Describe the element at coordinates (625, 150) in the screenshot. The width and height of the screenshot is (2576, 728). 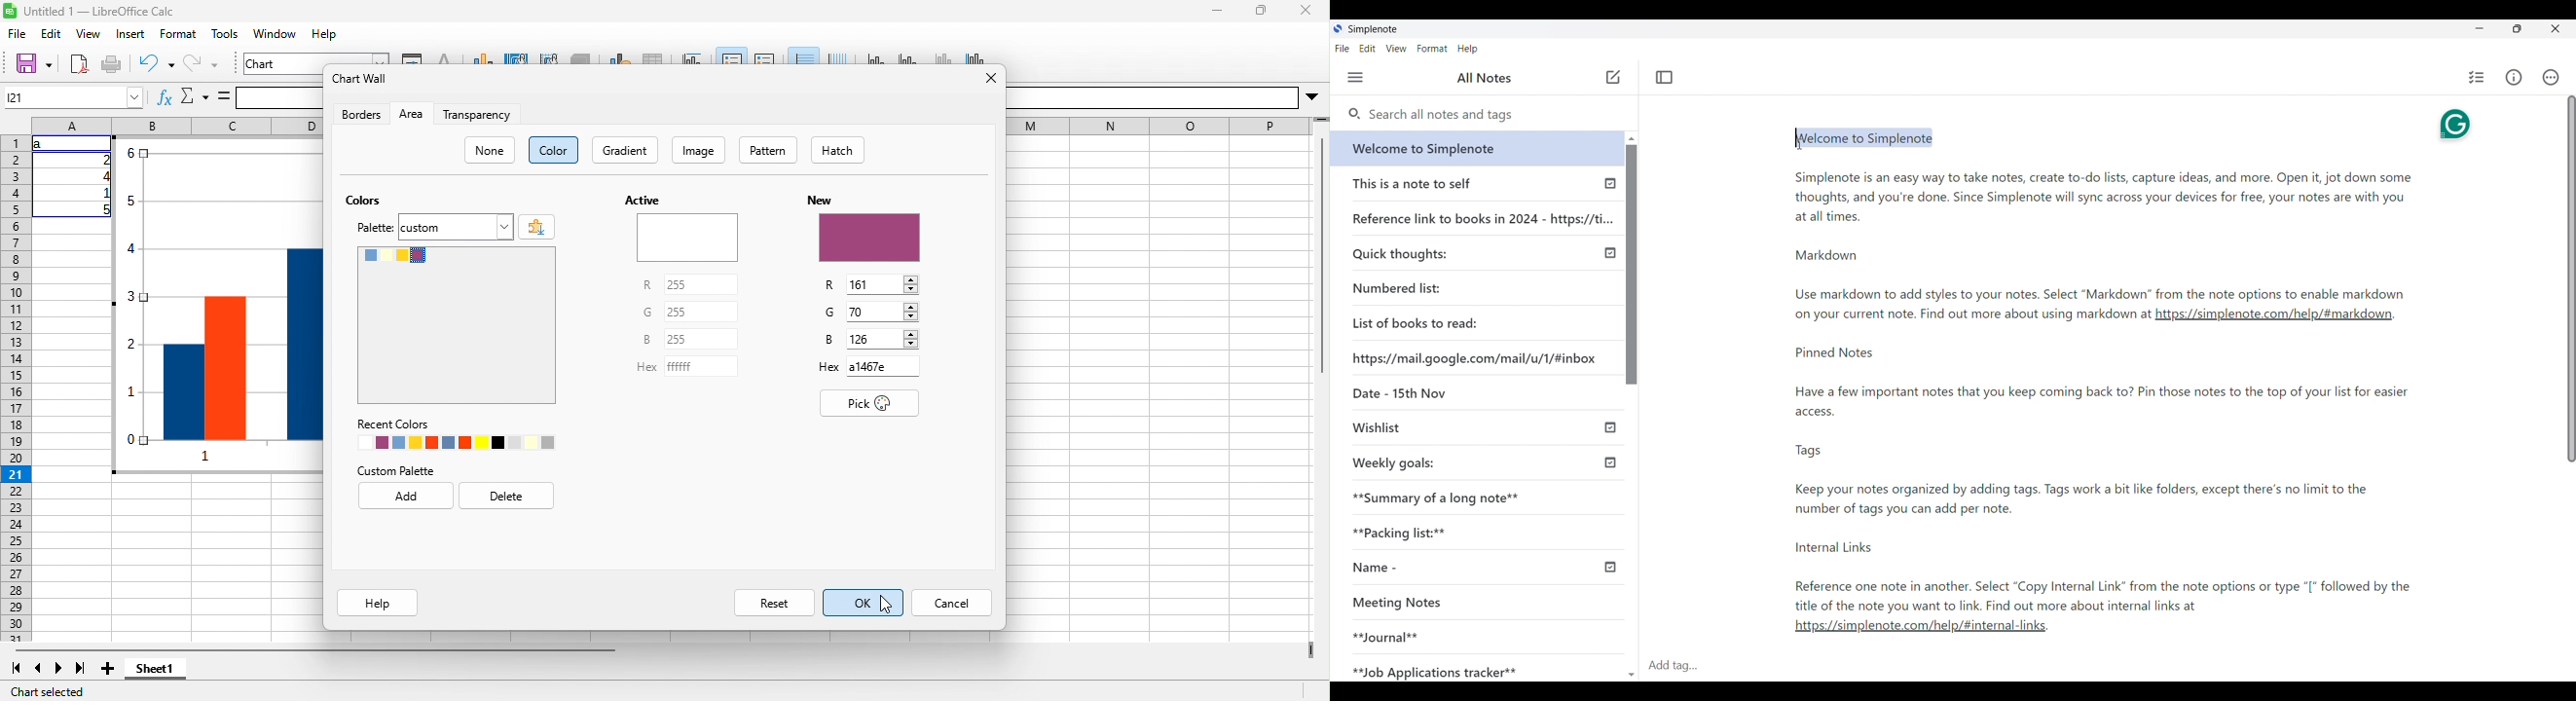
I see `gradient` at that location.